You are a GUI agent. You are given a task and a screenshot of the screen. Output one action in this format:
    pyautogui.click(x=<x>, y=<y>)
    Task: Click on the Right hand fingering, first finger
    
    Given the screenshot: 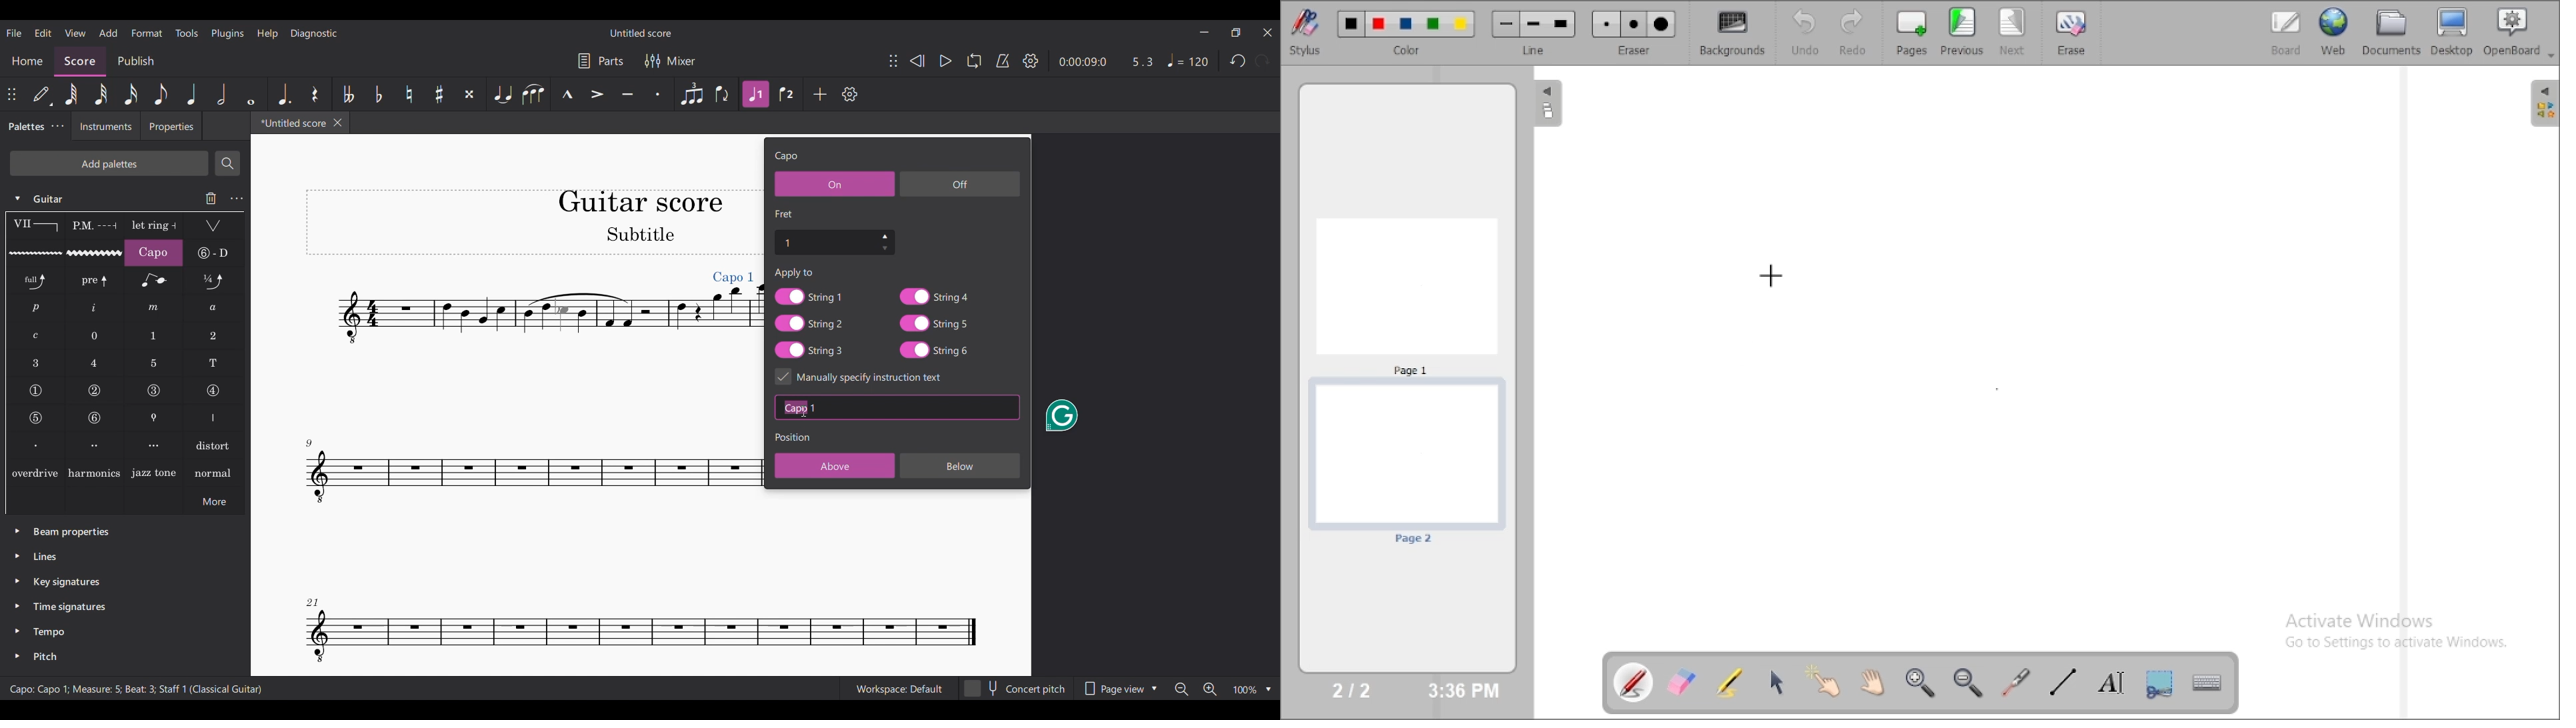 What is the action you would take?
    pyautogui.click(x=35, y=445)
    